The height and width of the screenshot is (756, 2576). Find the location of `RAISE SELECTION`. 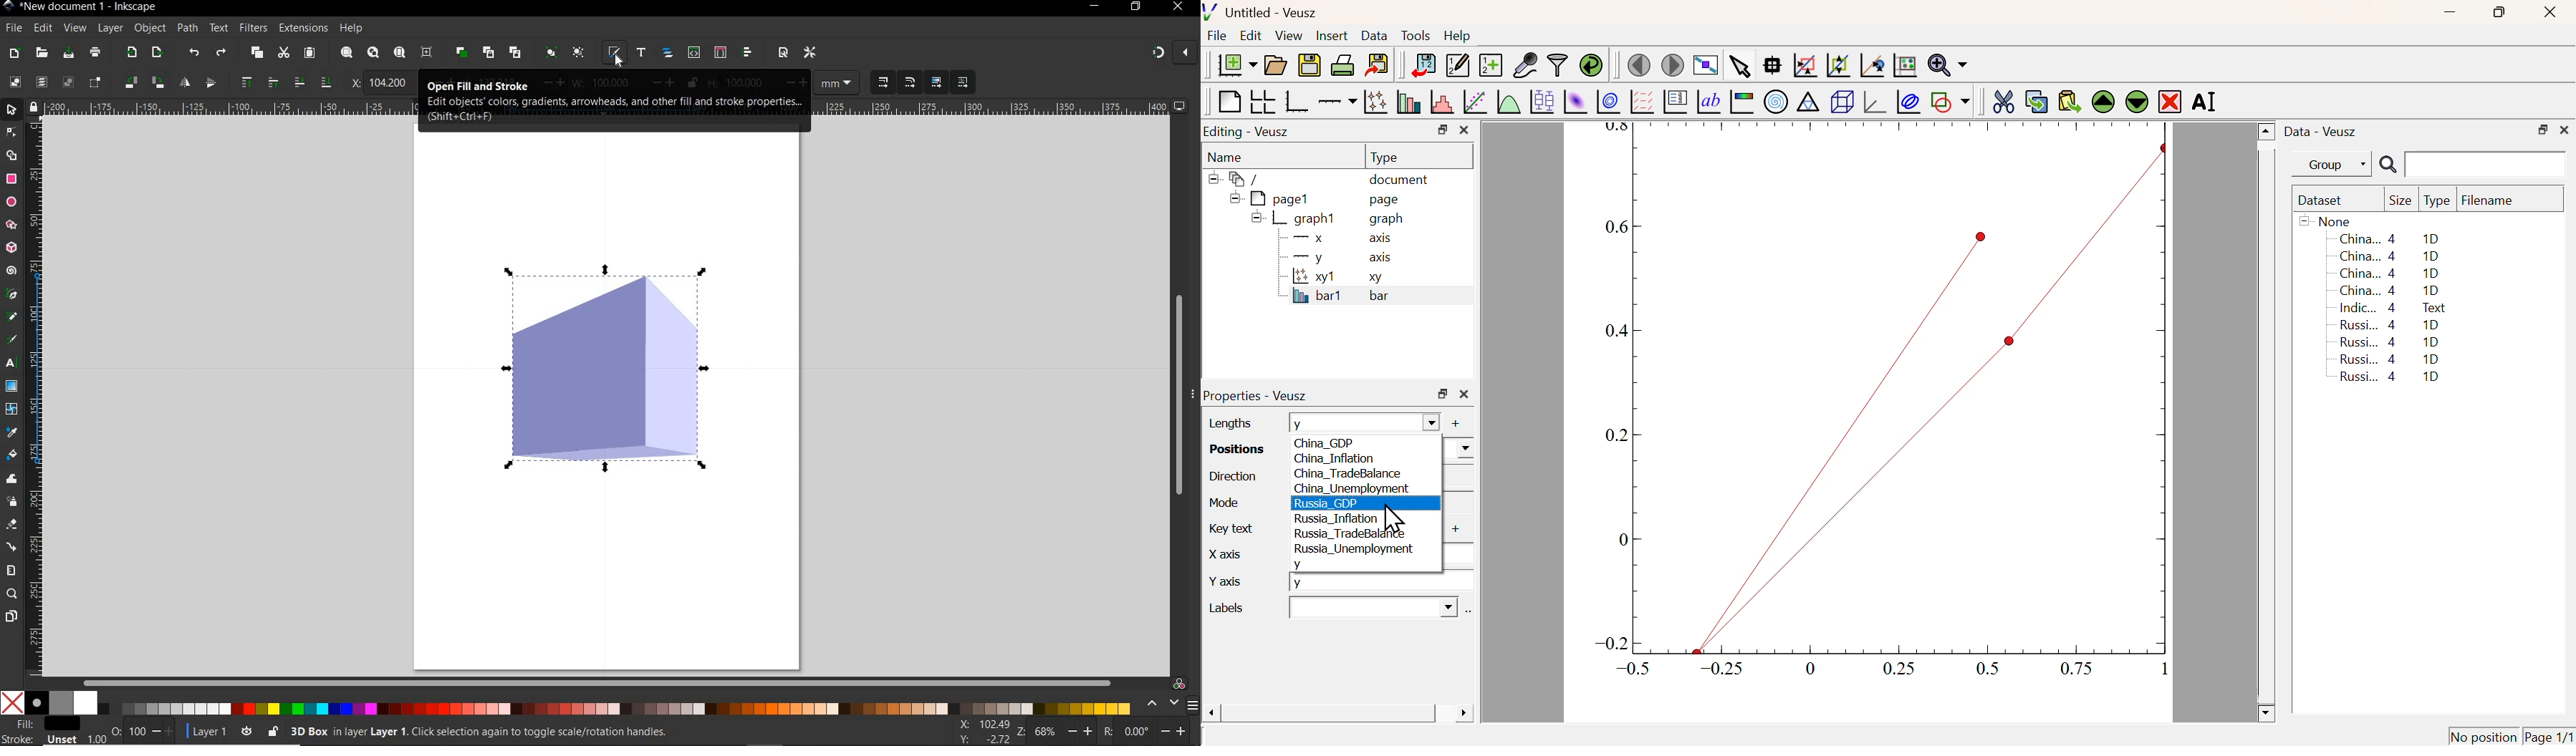

RAISE SELECTION is located at coordinates (245, 84).